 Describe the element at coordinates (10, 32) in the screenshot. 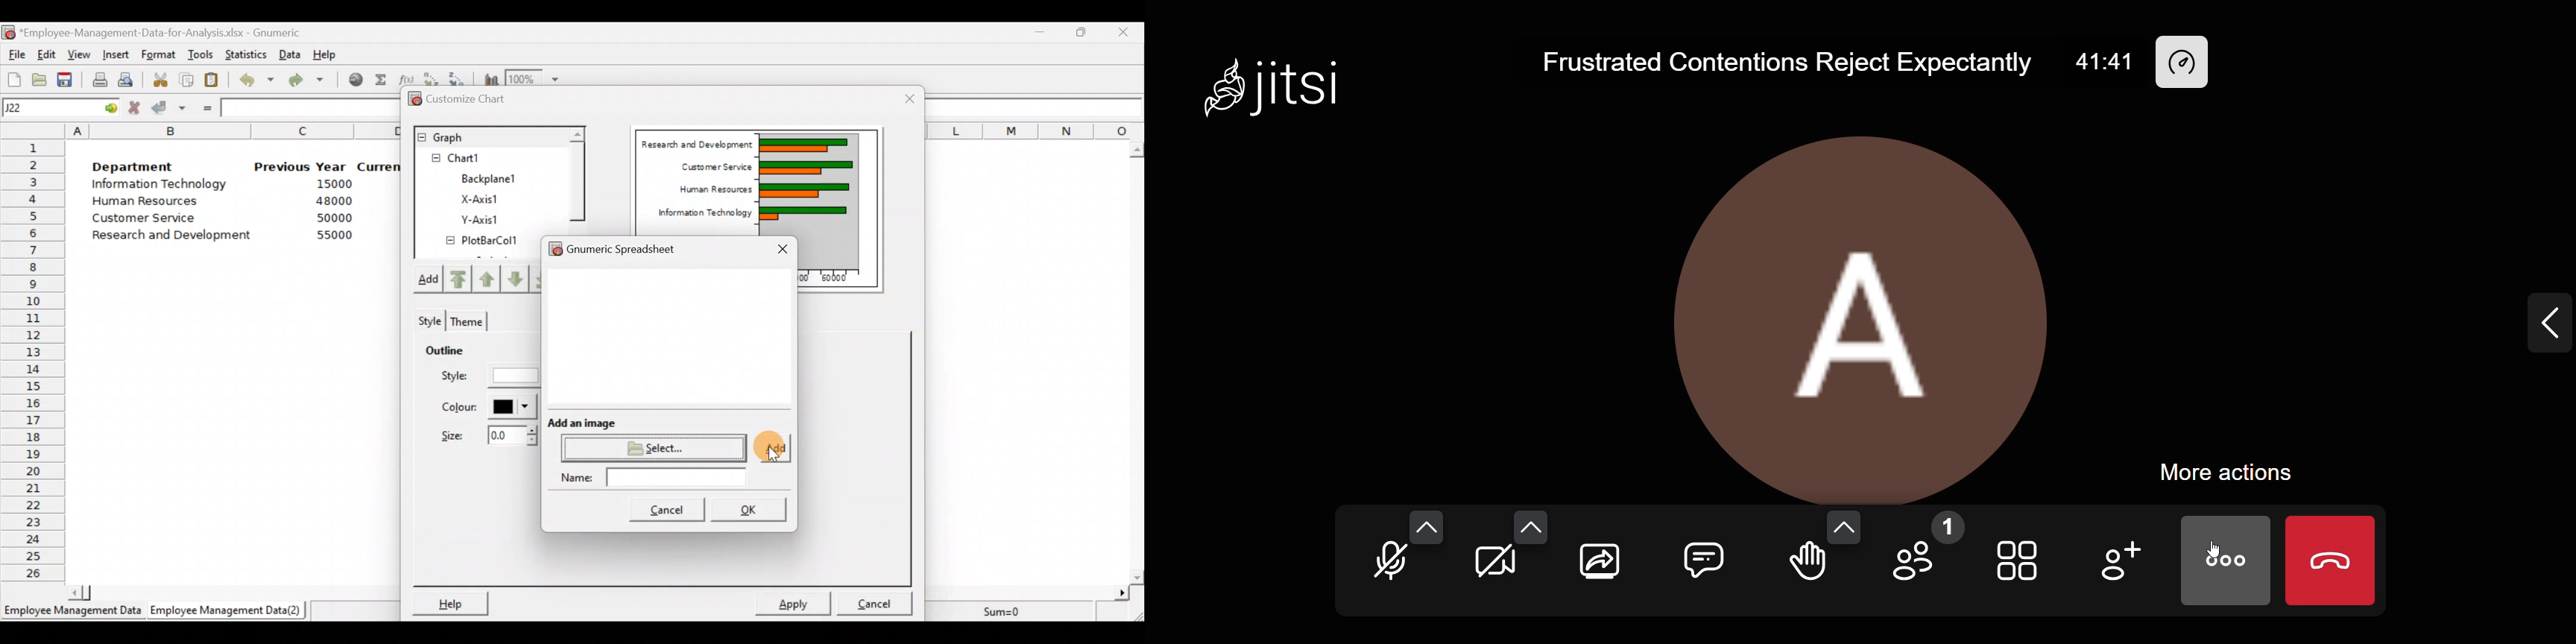

I see `Gnumeric logo` at that location.